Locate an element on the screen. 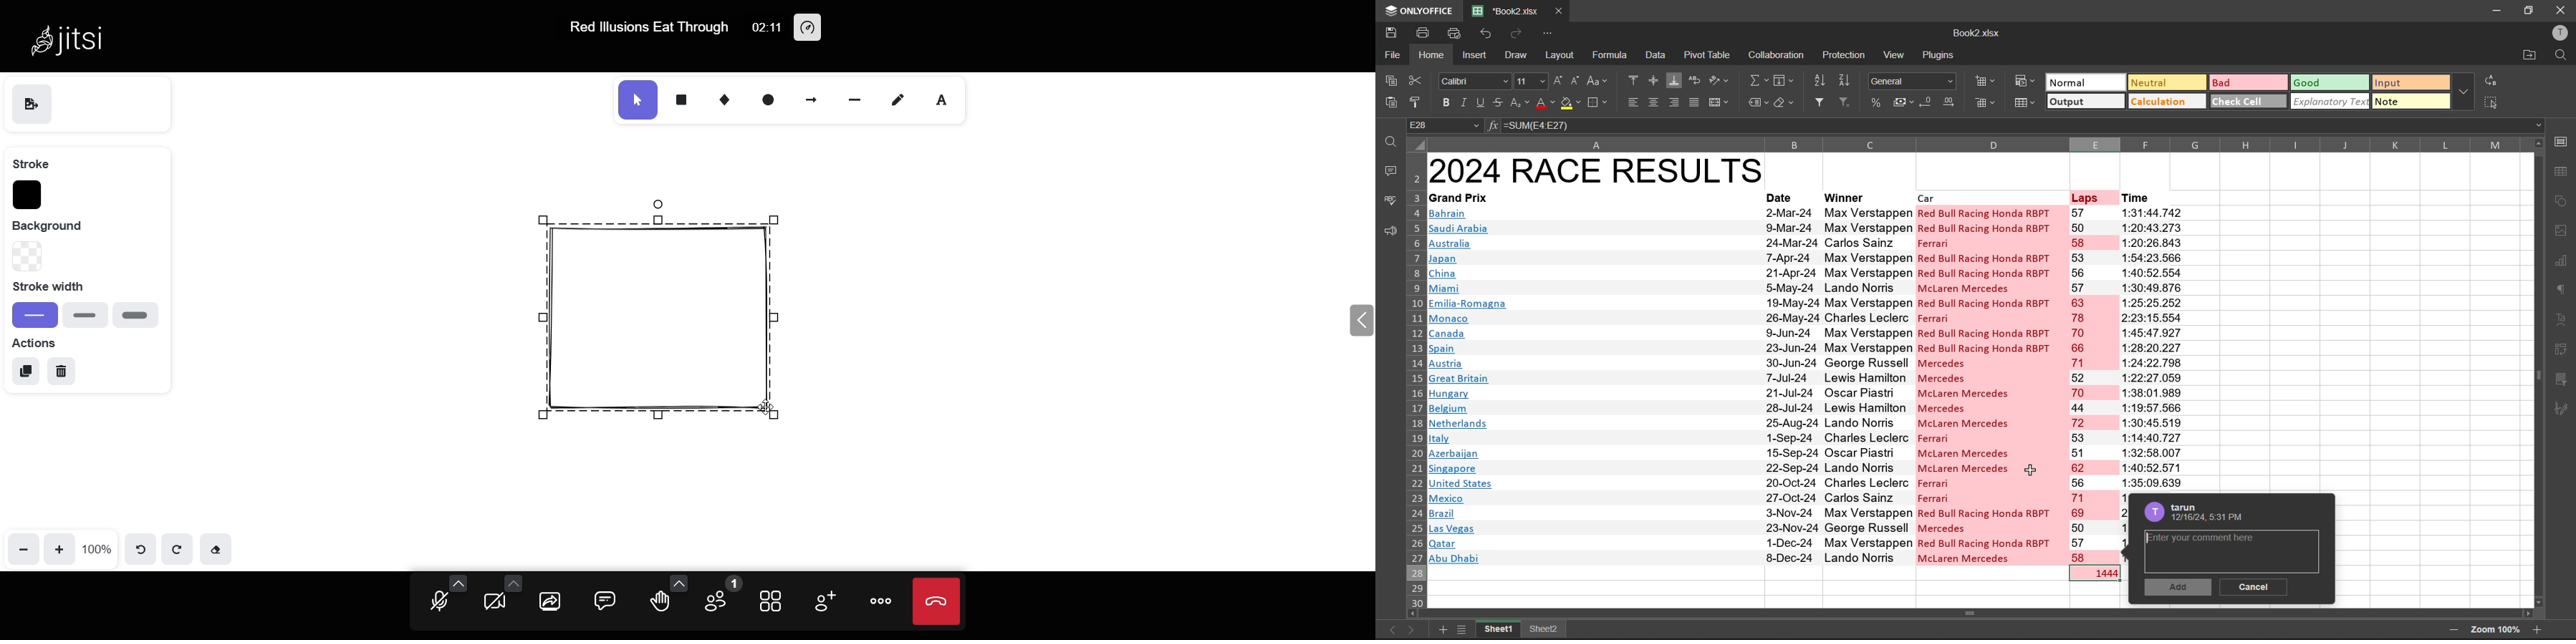  performance setting is located at coordinates (809, 27).